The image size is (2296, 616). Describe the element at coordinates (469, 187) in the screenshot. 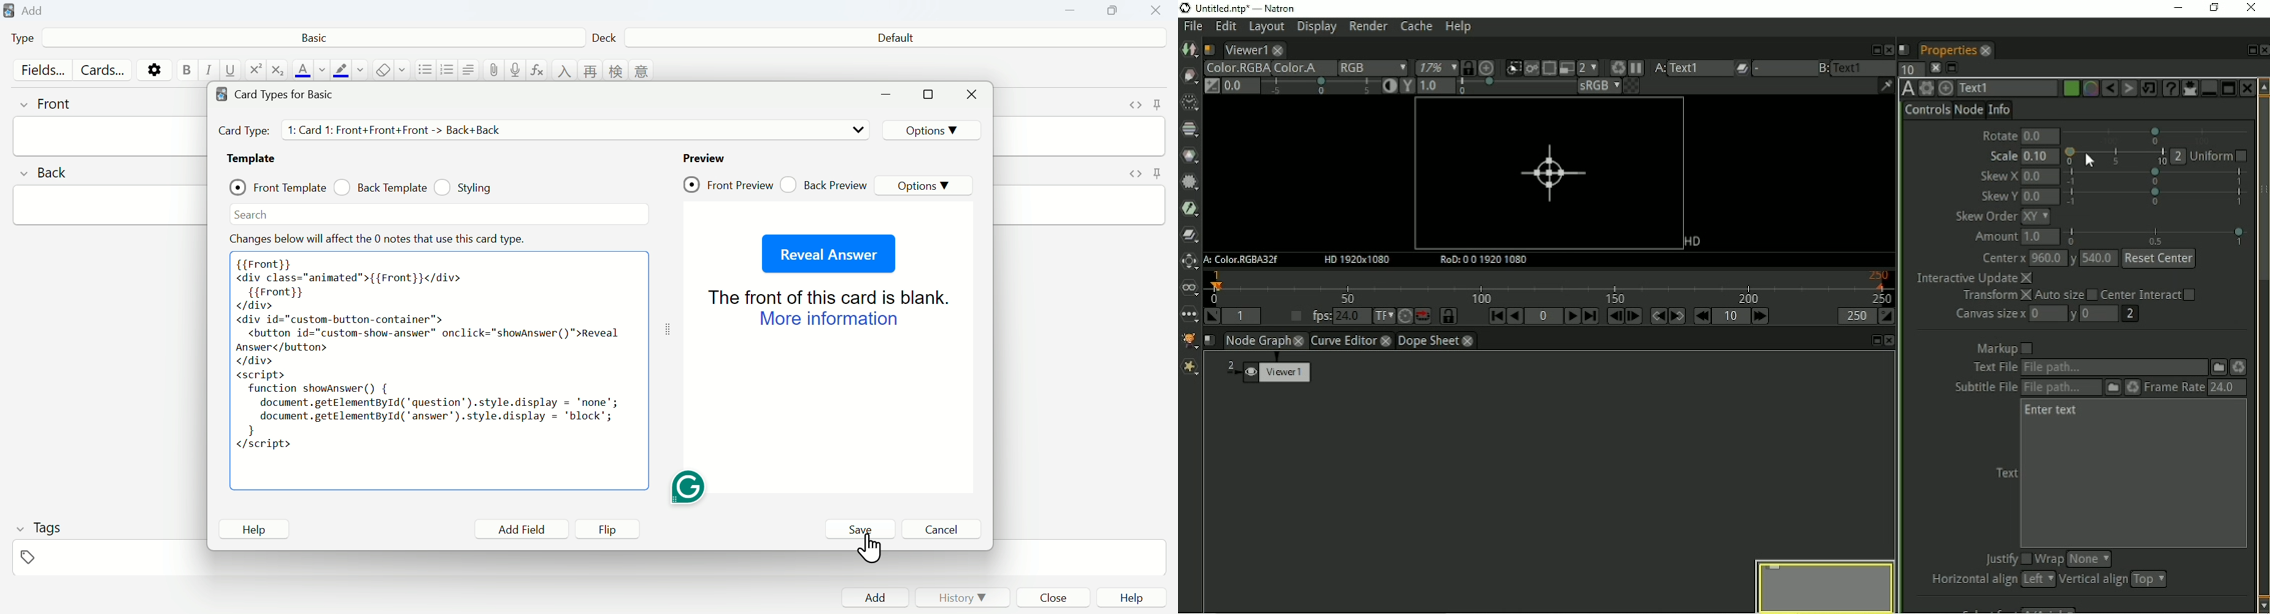

I see `Styling` at that location.